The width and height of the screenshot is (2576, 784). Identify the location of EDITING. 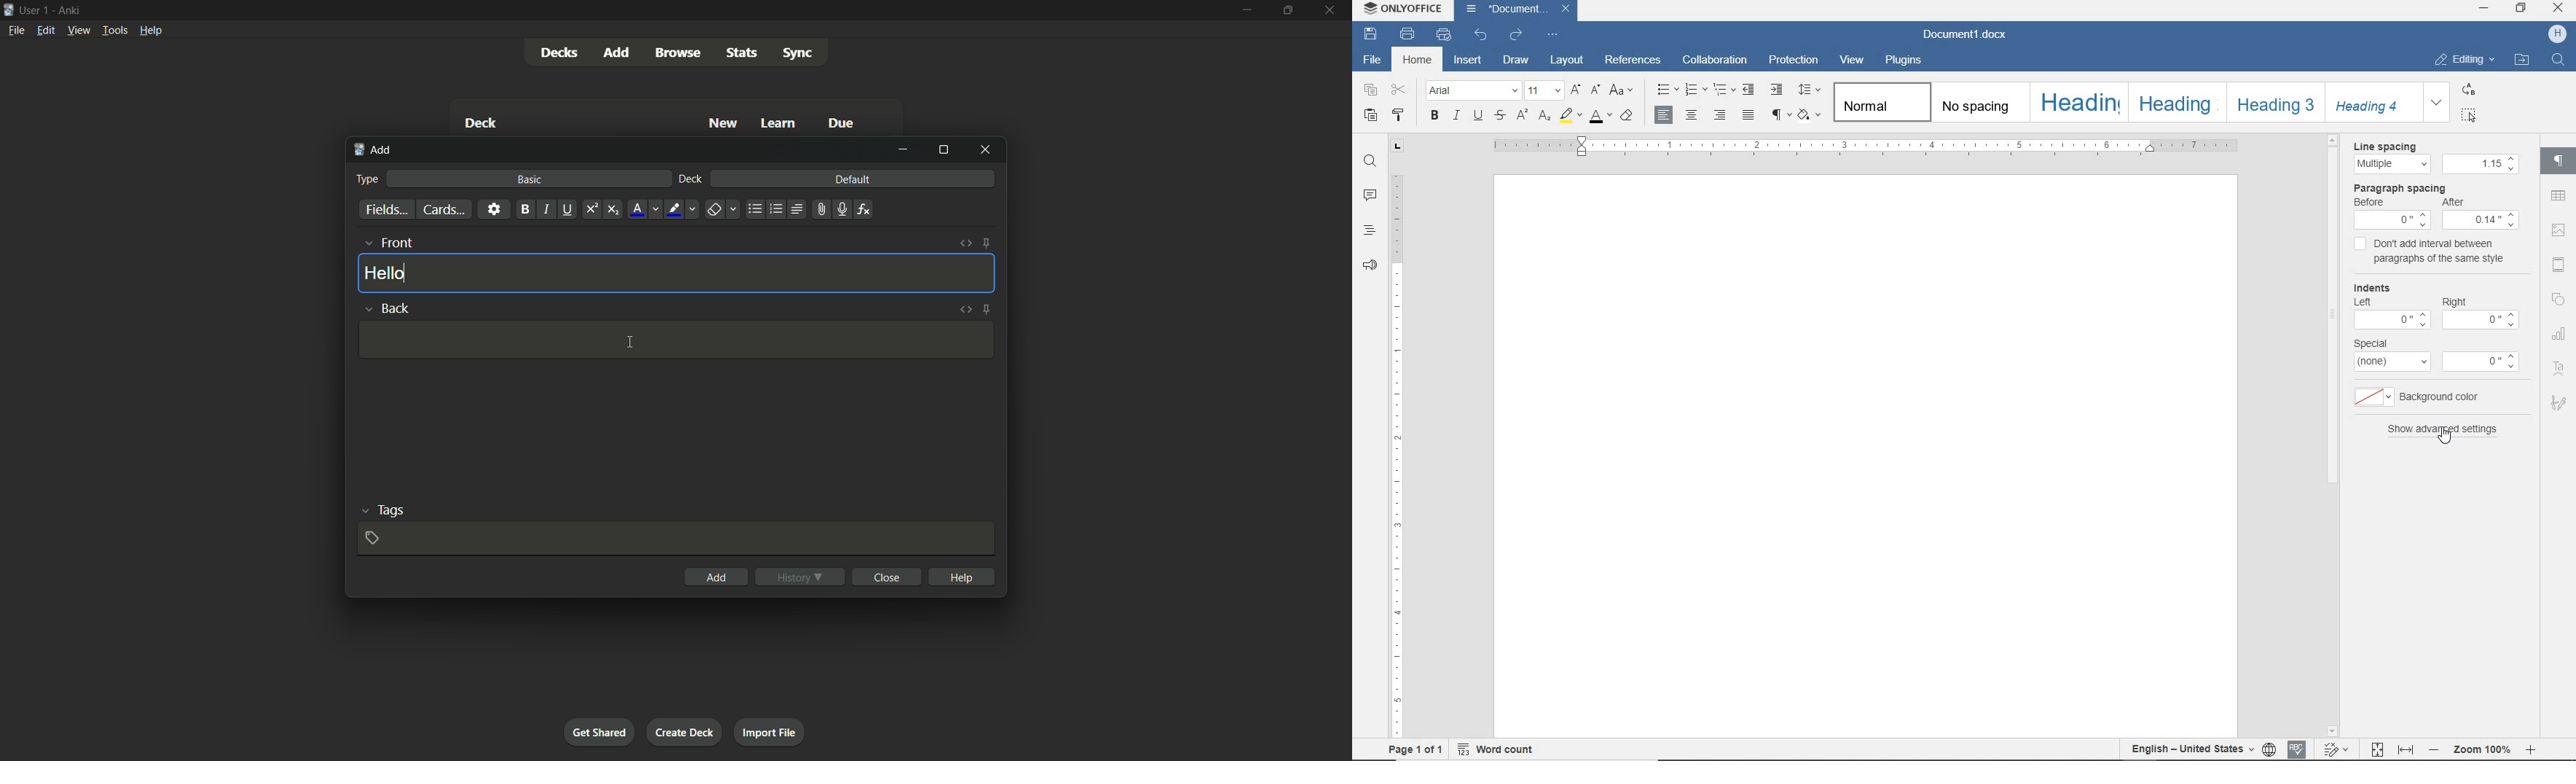
(2462, 58).